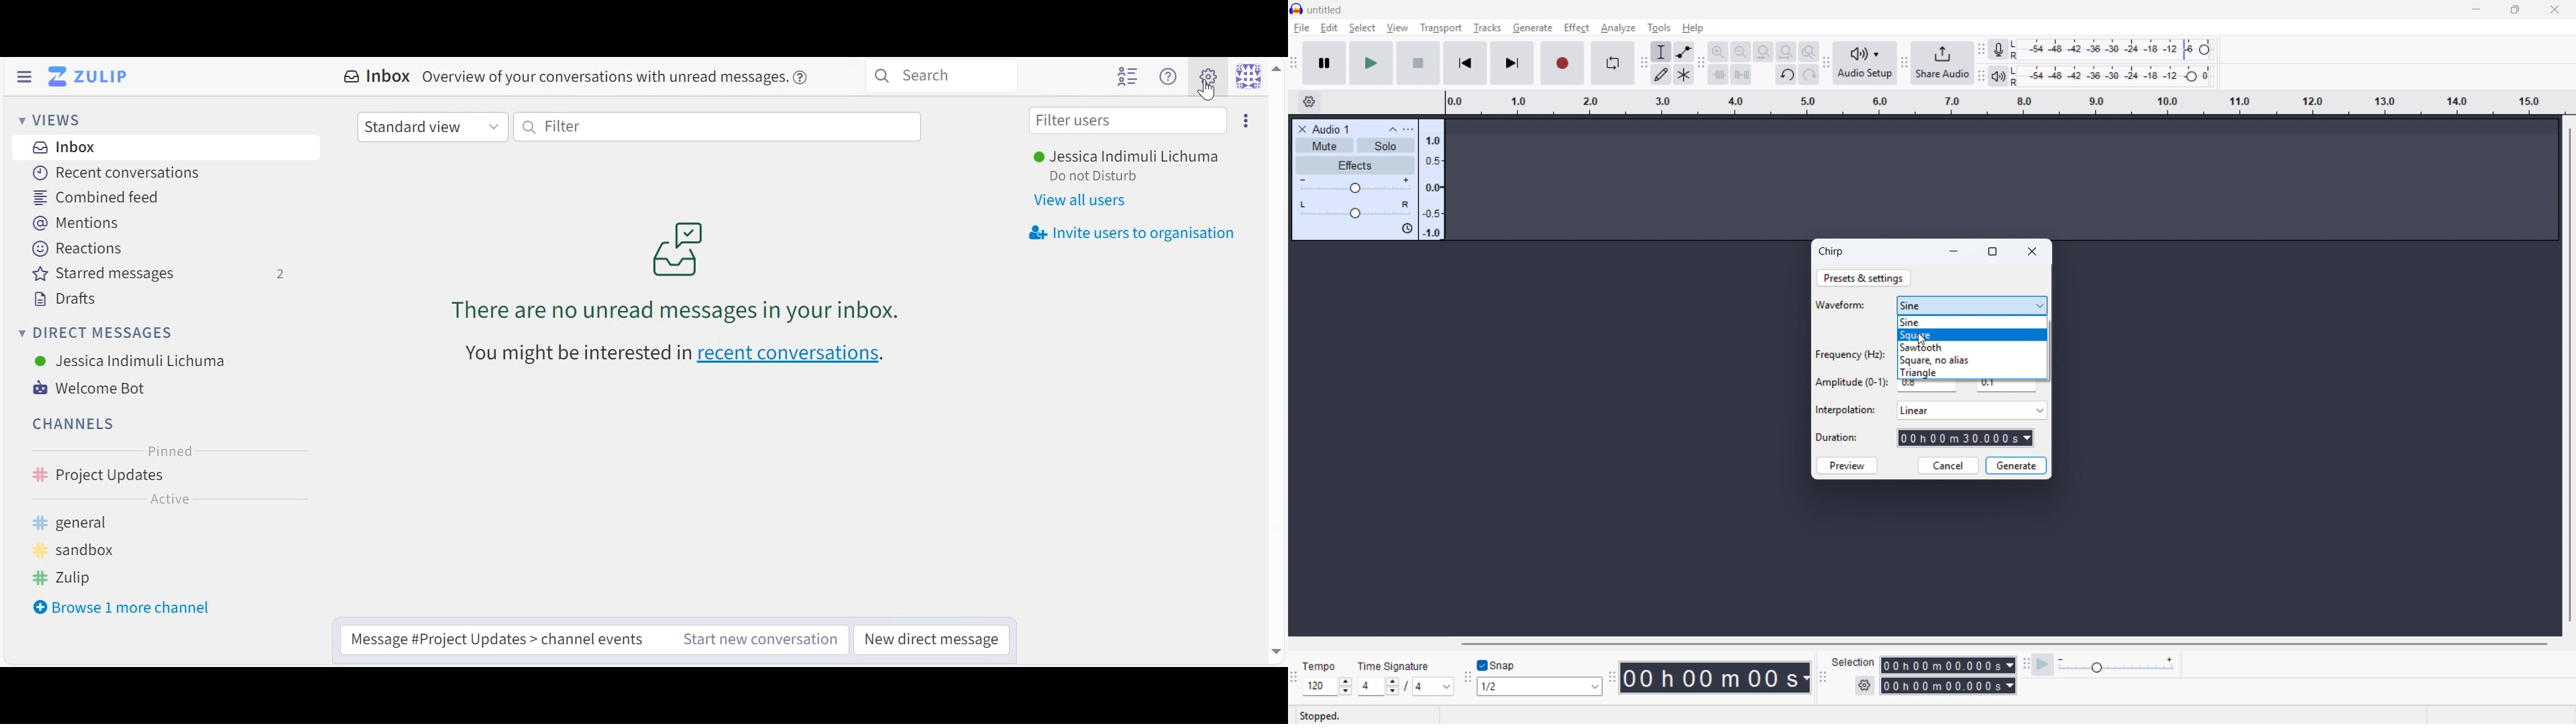 The height and width of the screenshot is (728, 2576). What do you see at coordinates (1210, 77) in the screenshot?
I see `Main menu` at bounding box center [1210, 77].